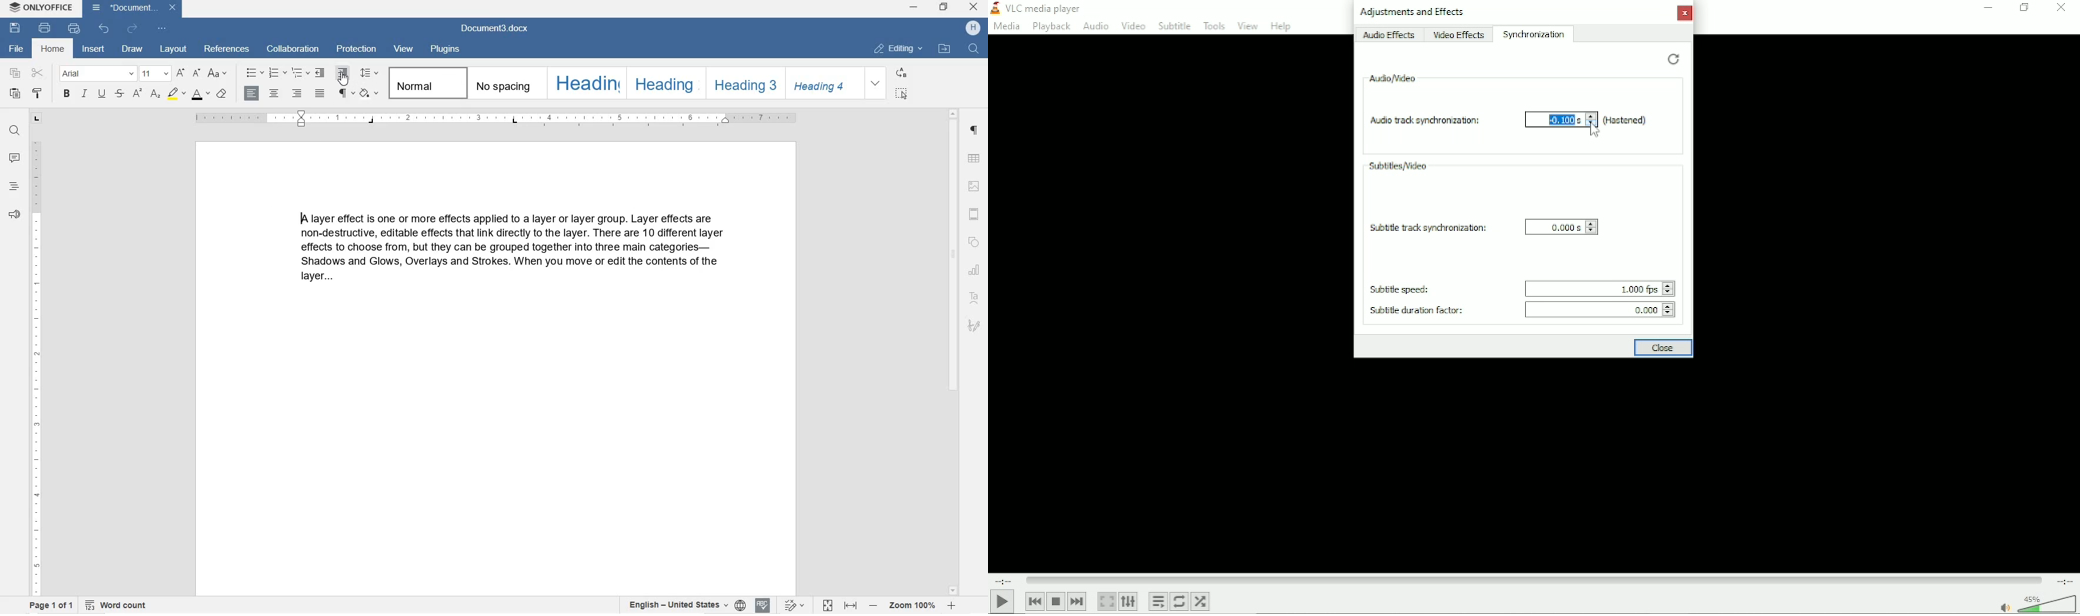 This screenshot has height=616, width=2100. I want to click on CENTER ALIGNMENT, so click(273, 94).